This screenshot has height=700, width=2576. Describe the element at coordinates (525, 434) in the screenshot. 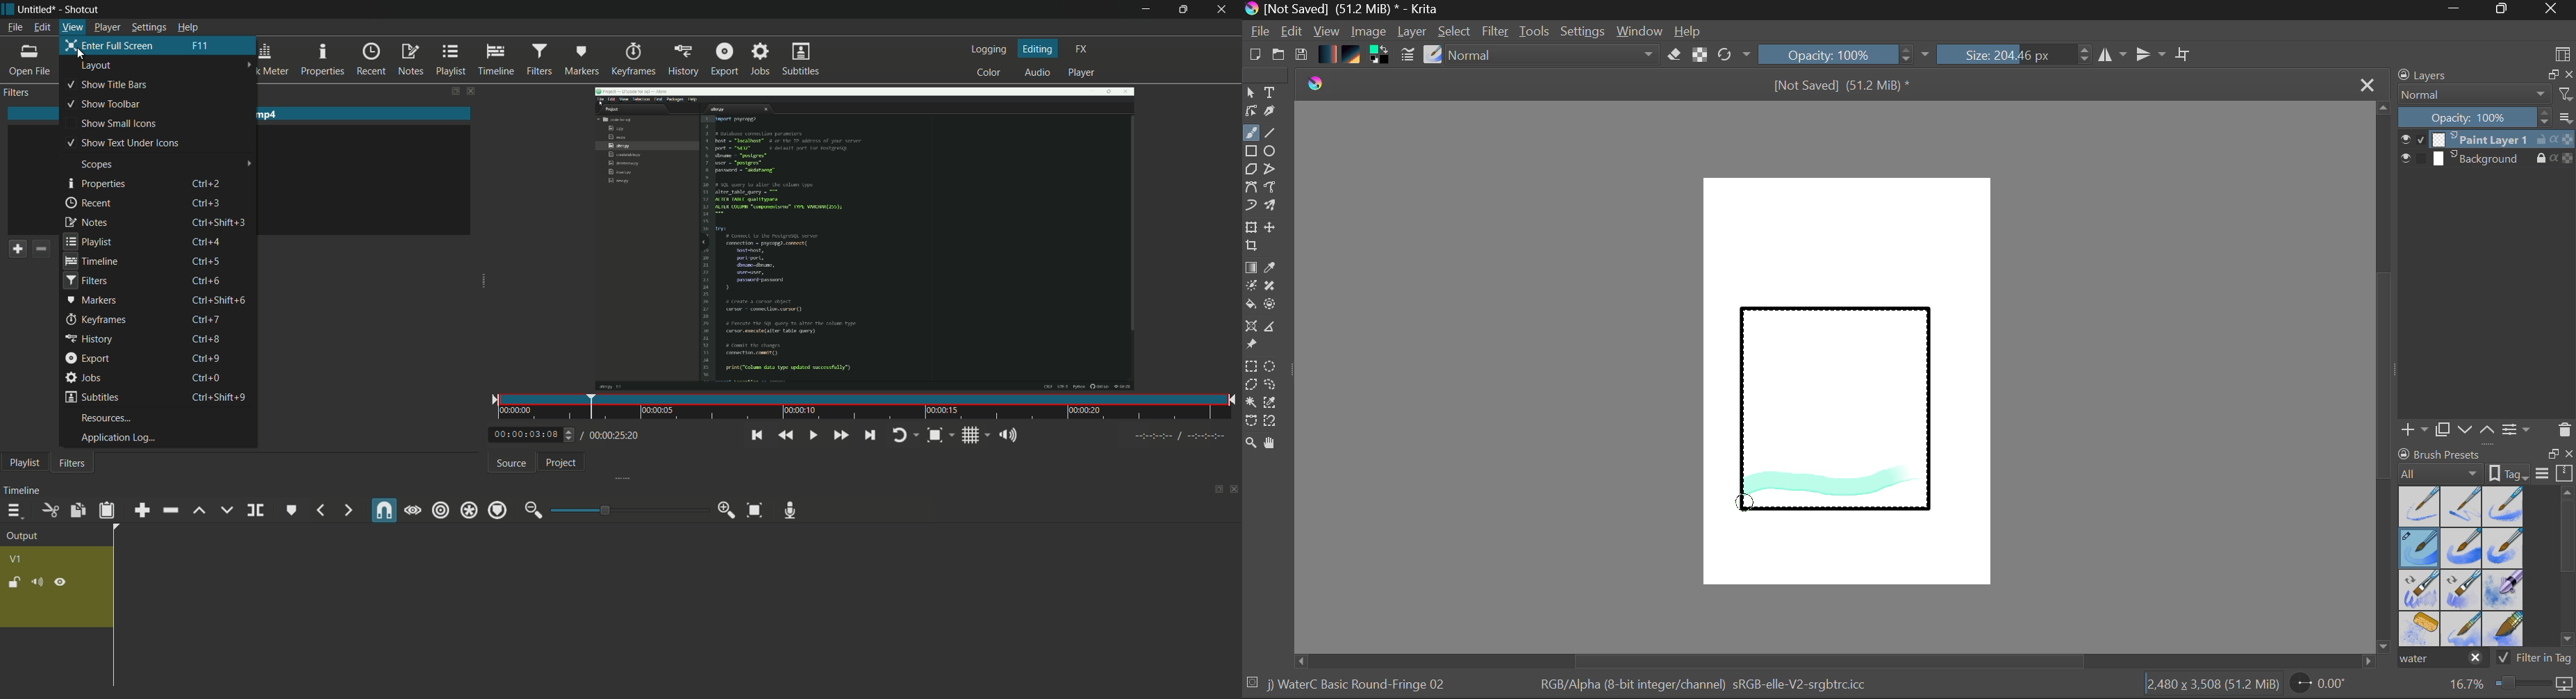

I see `current time` at that location.